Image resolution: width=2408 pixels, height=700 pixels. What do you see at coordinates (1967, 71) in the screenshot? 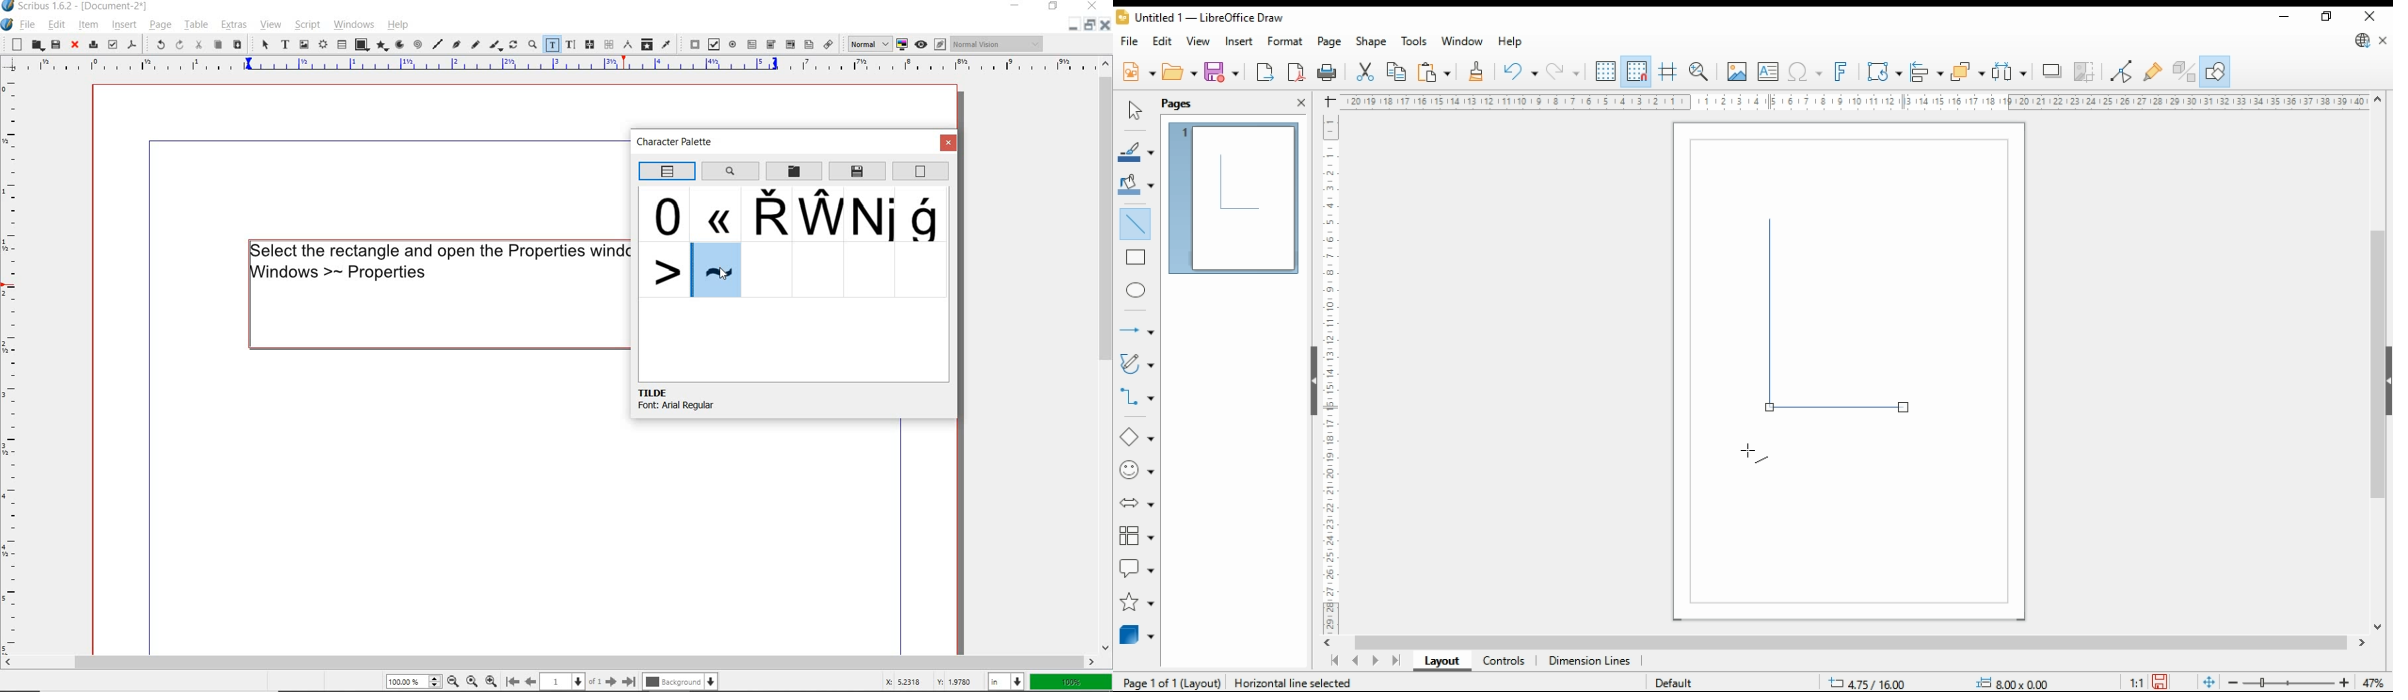
I see `arrange` at bounding box center [1967, 71].